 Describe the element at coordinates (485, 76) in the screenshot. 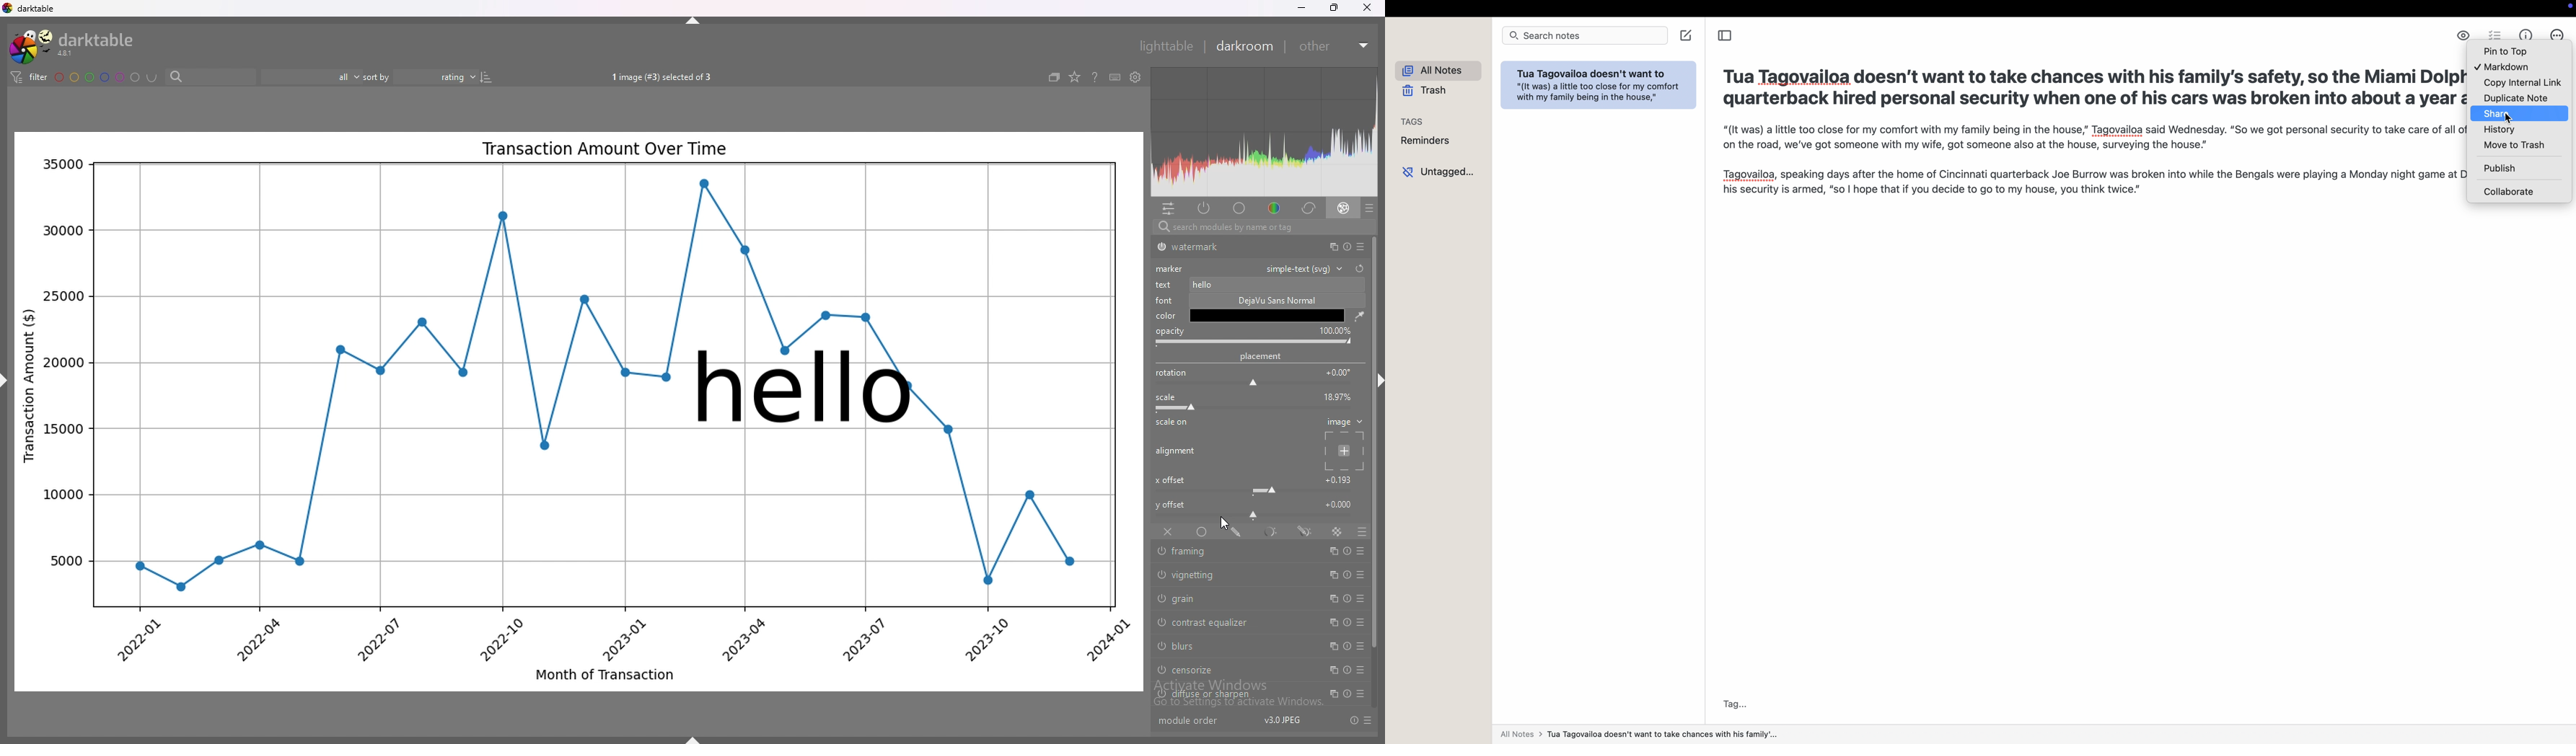

I see `reverse sort order` at that location.